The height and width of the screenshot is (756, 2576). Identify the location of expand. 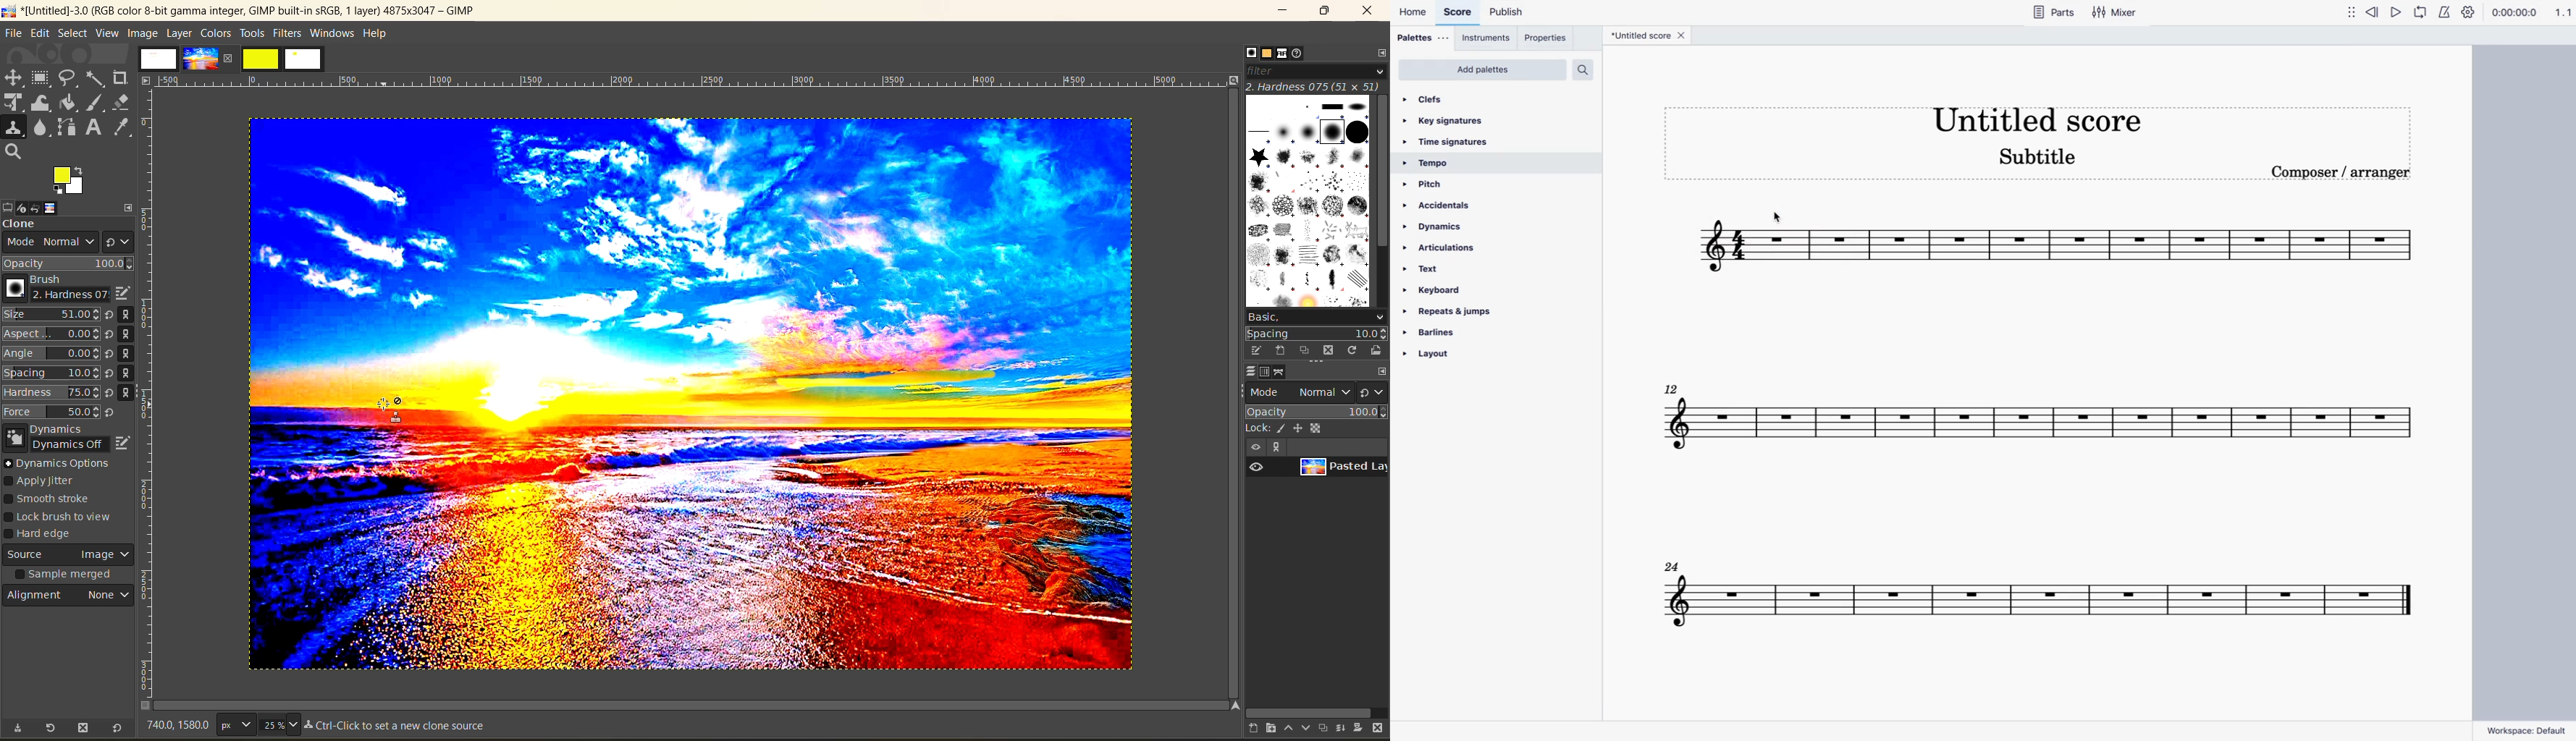
(1274, 447).